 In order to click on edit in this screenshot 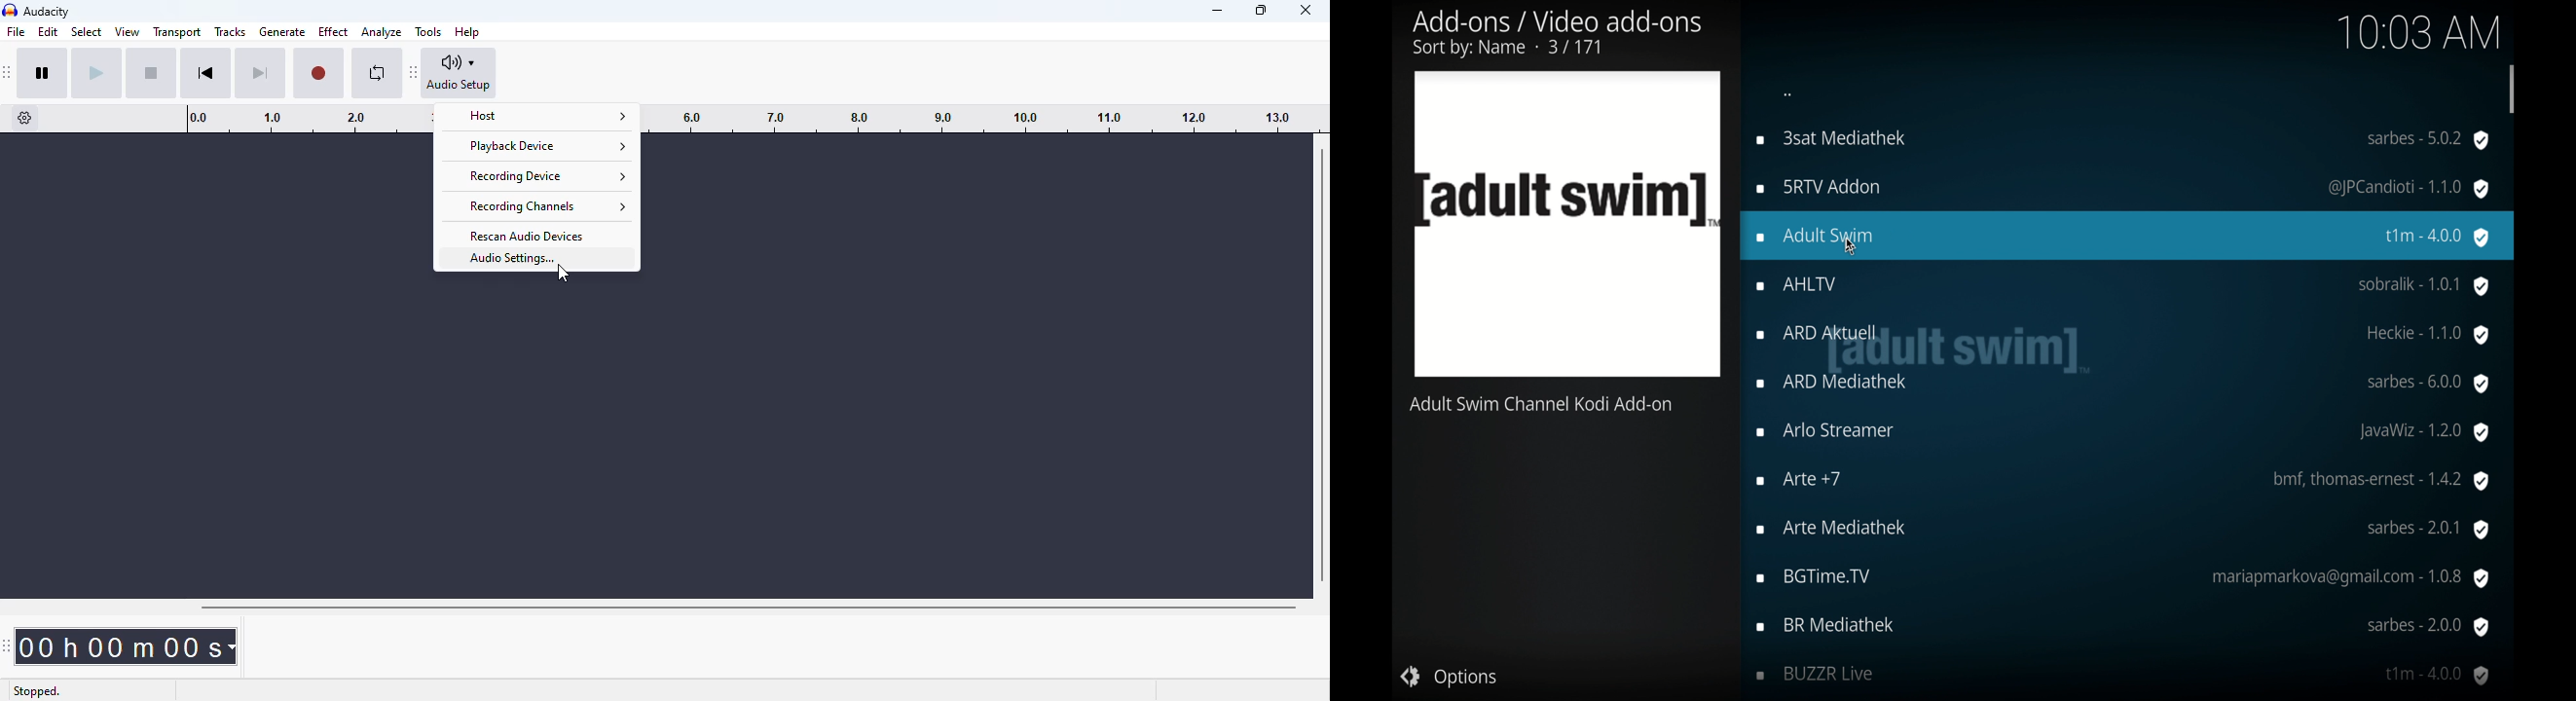, I will do `click(48, 31)`.